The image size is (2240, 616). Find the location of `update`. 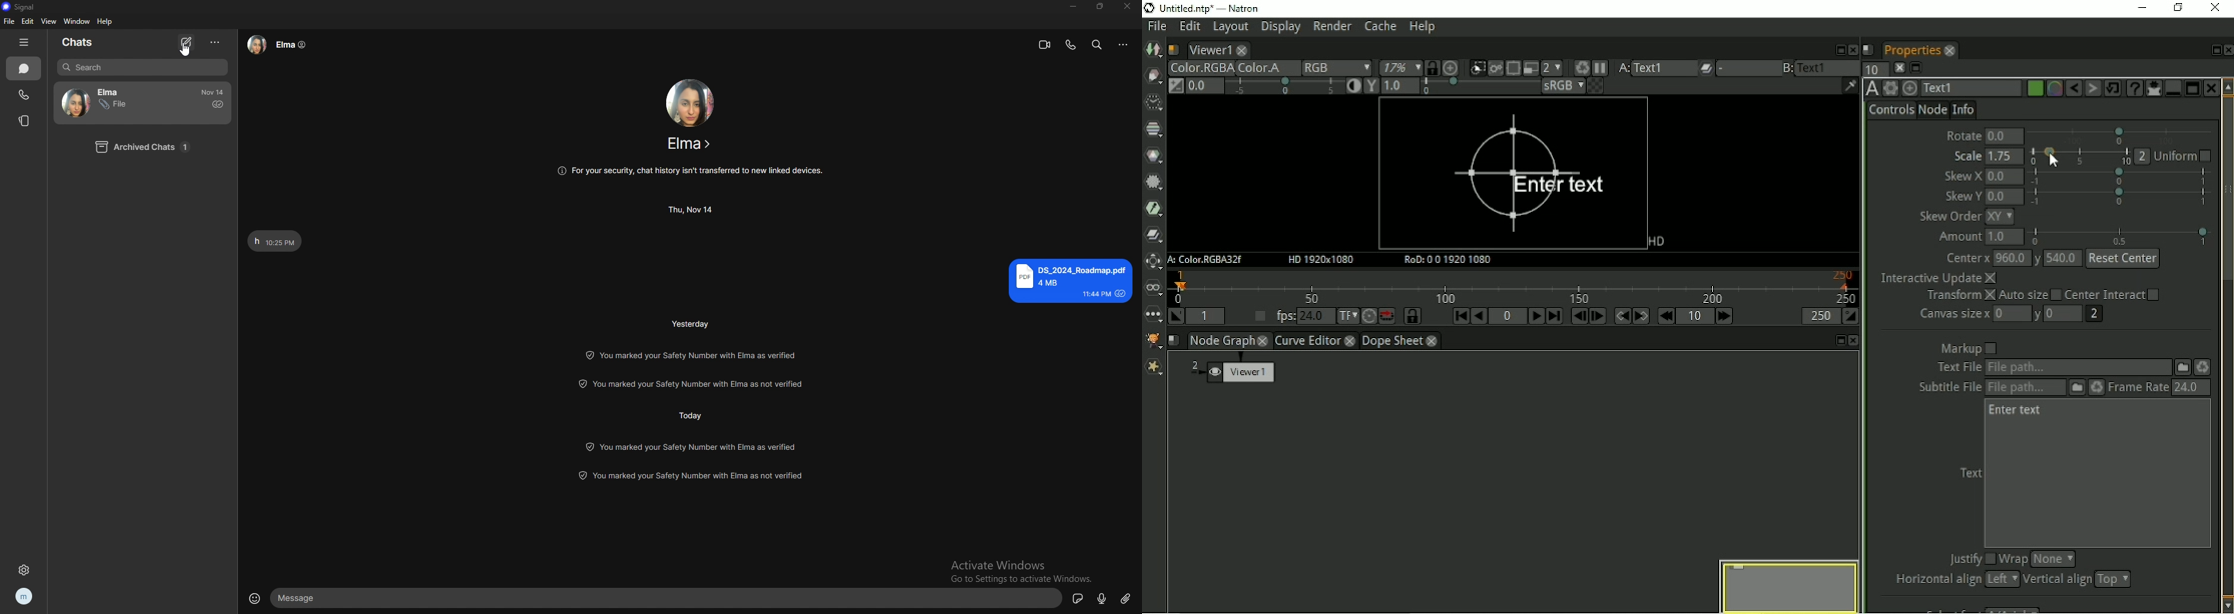

update is located at coordinates (697, 384).